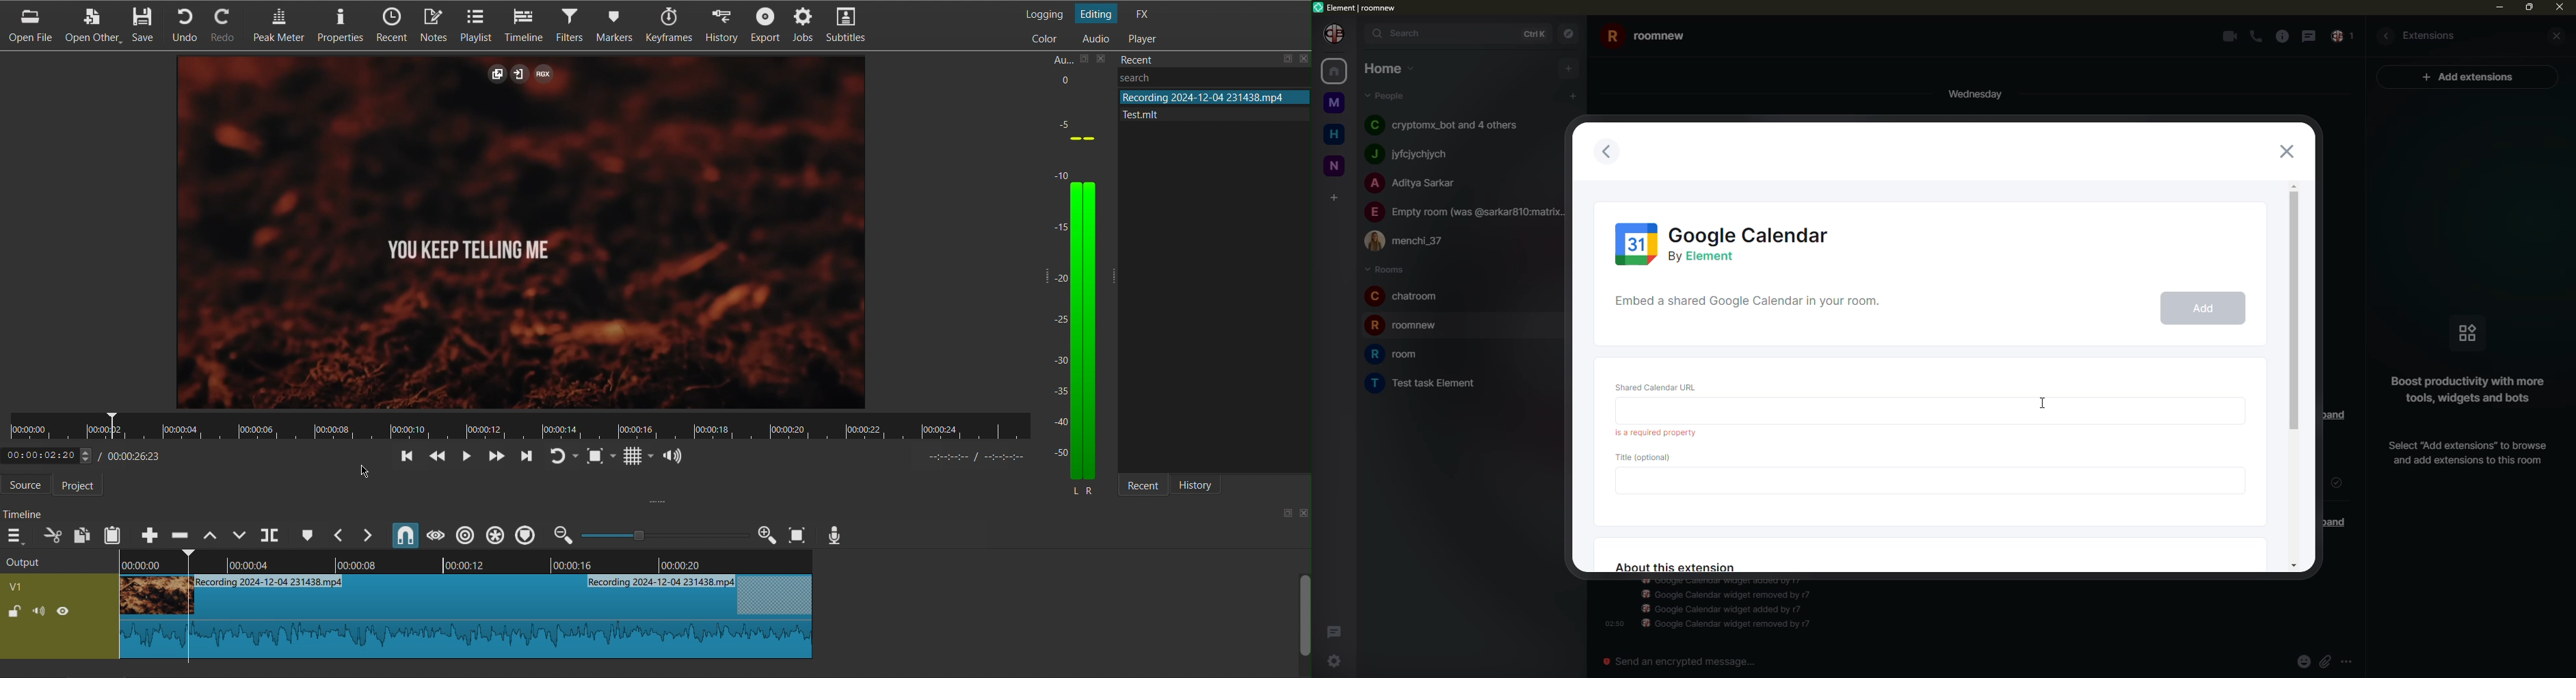 This screenshot has width=2576, height=700. I want to click on Split at Playhead, so click(270, 534).